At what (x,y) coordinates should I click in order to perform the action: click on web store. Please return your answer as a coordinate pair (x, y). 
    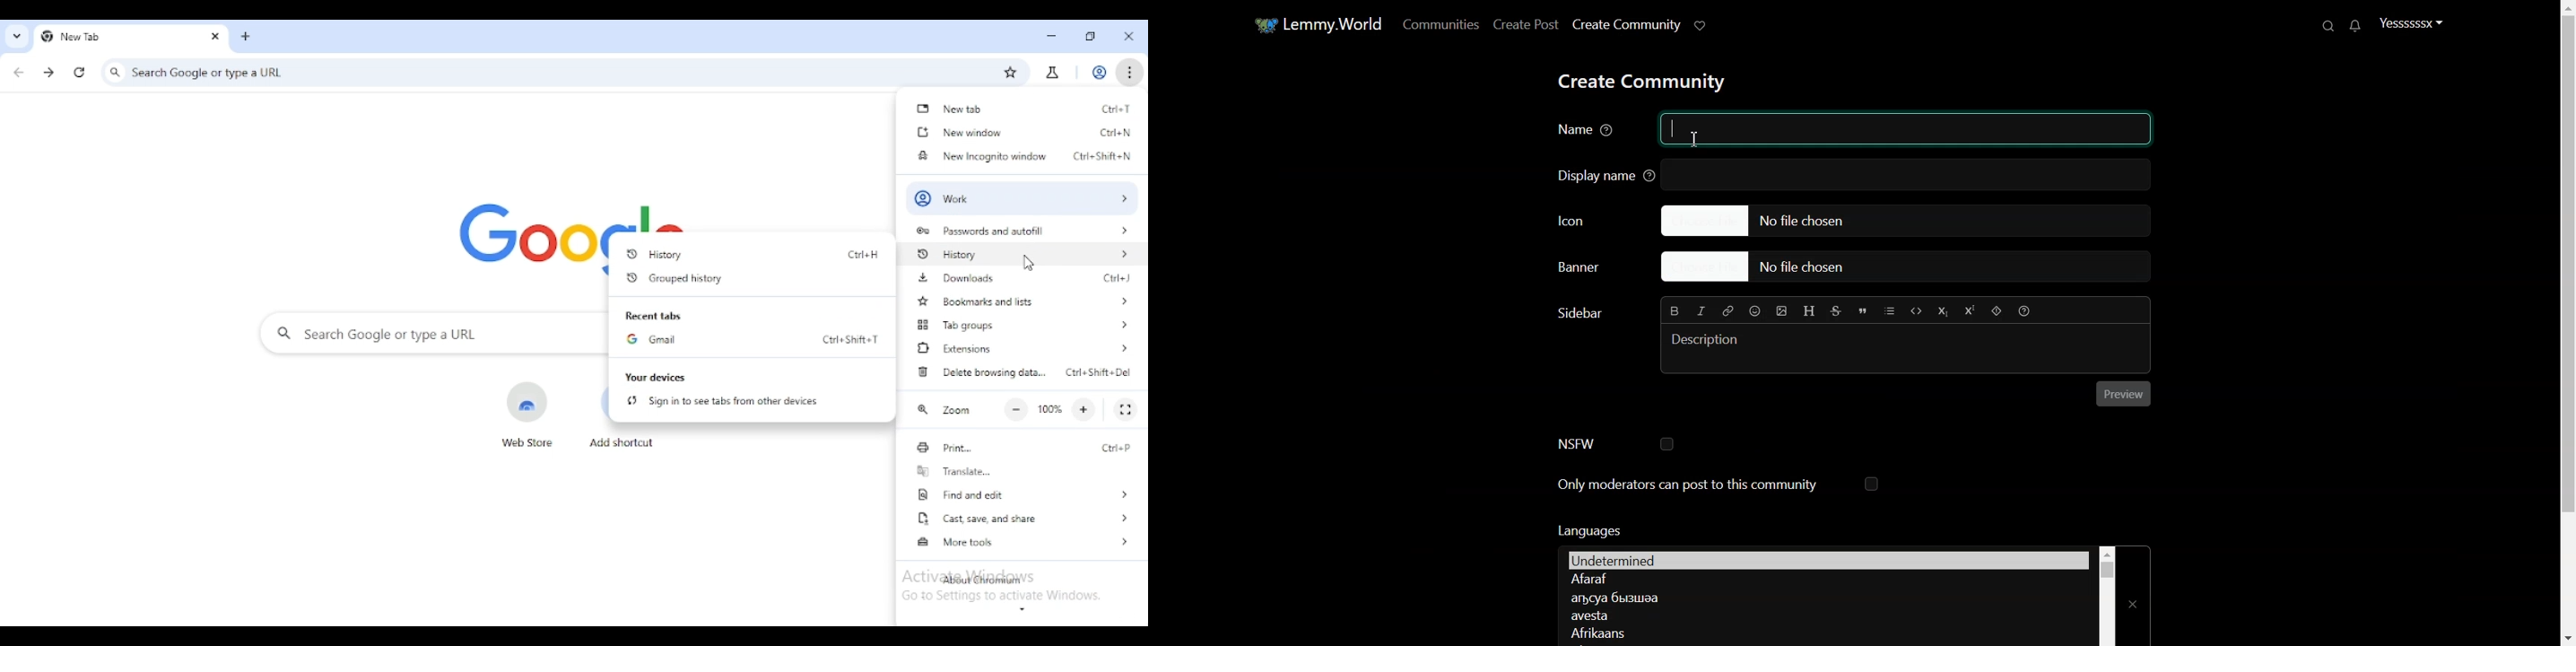
    Looking at the image, I should click on (527, 414).